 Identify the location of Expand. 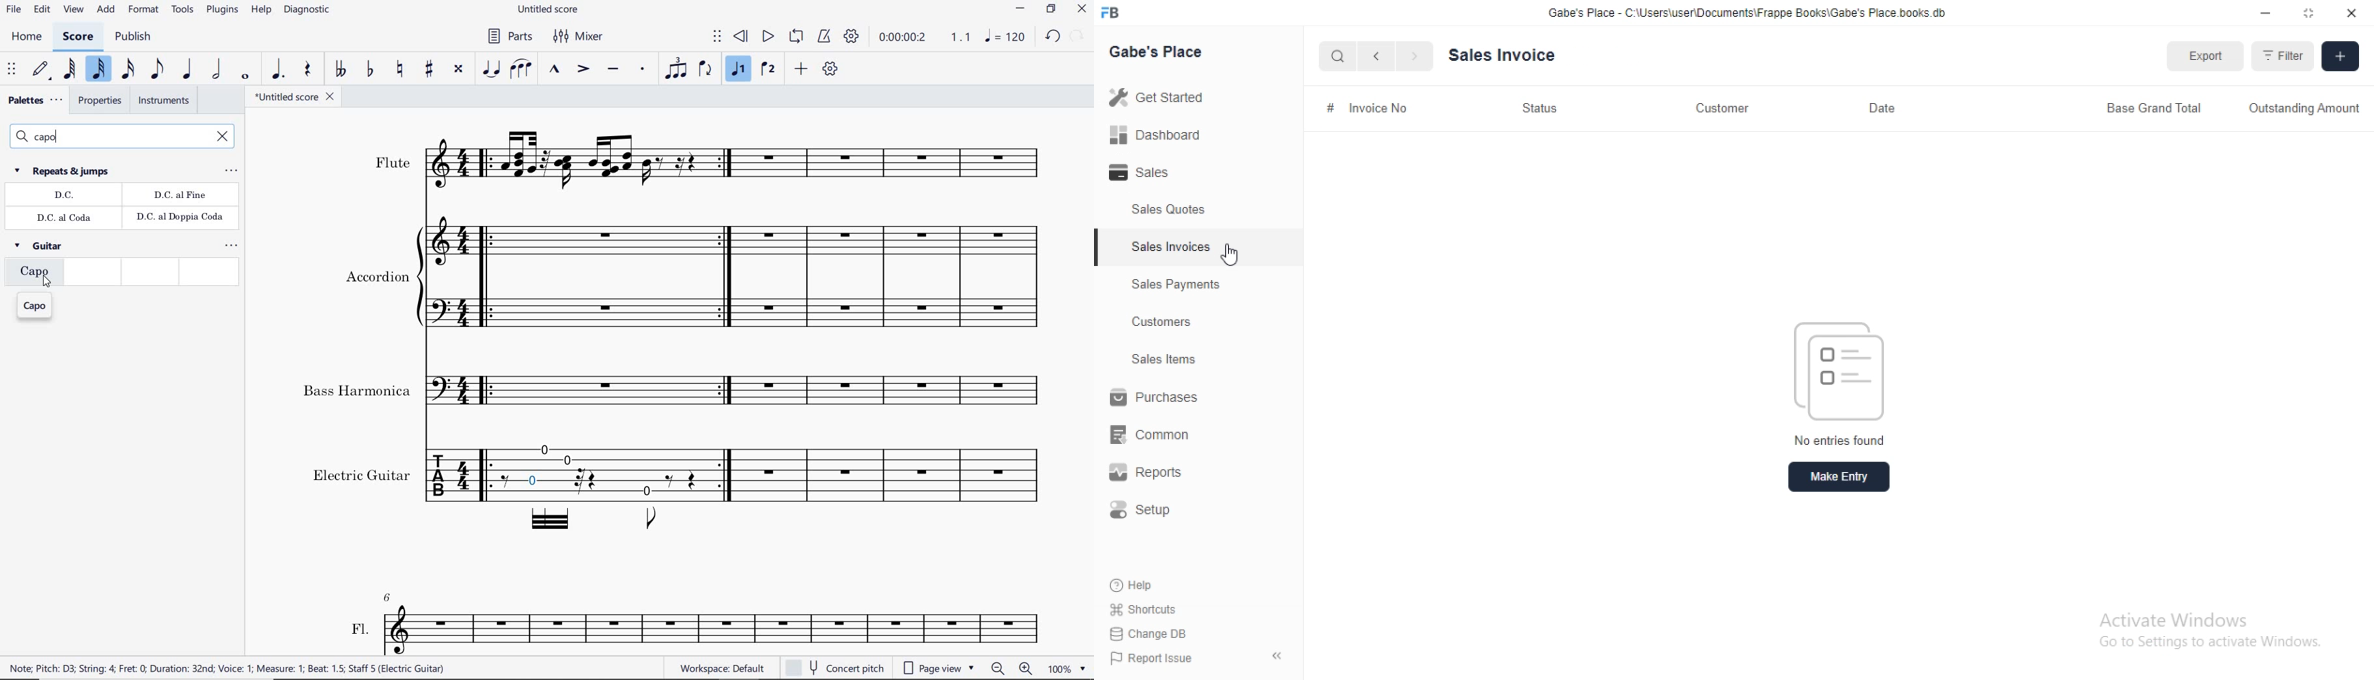
(2309, 14).